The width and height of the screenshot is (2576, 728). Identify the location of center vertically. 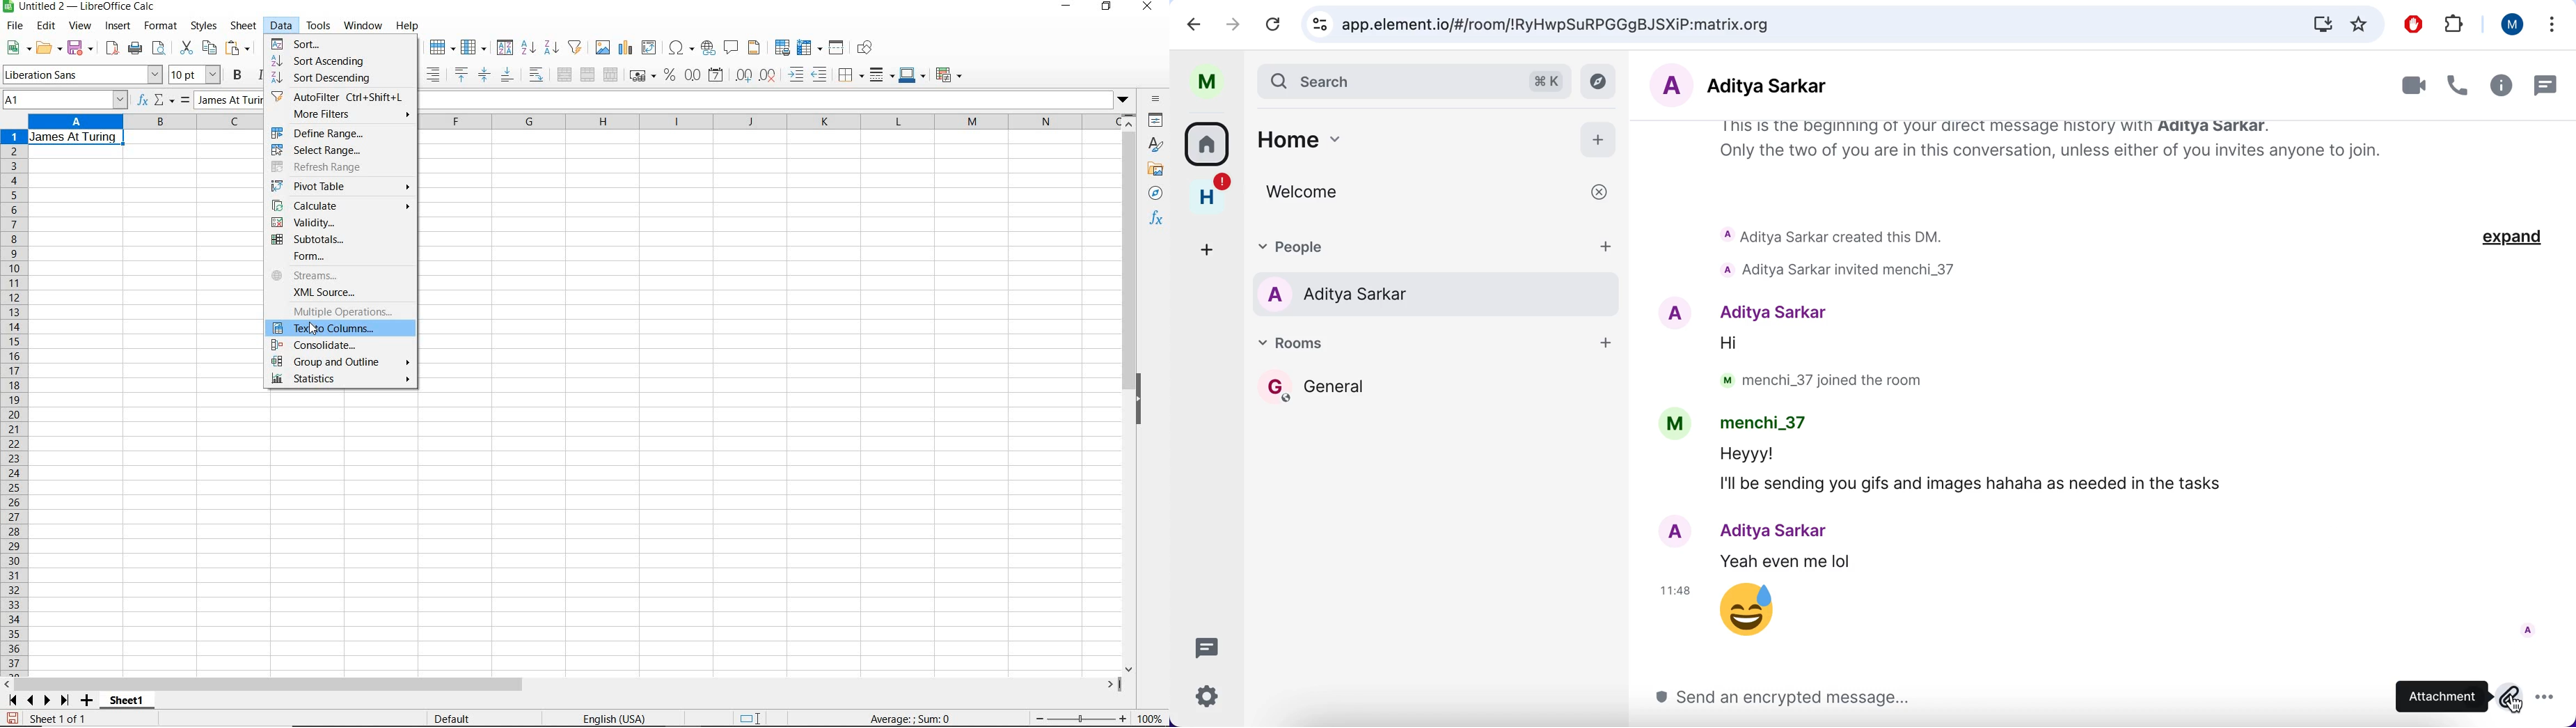
(485, 75).